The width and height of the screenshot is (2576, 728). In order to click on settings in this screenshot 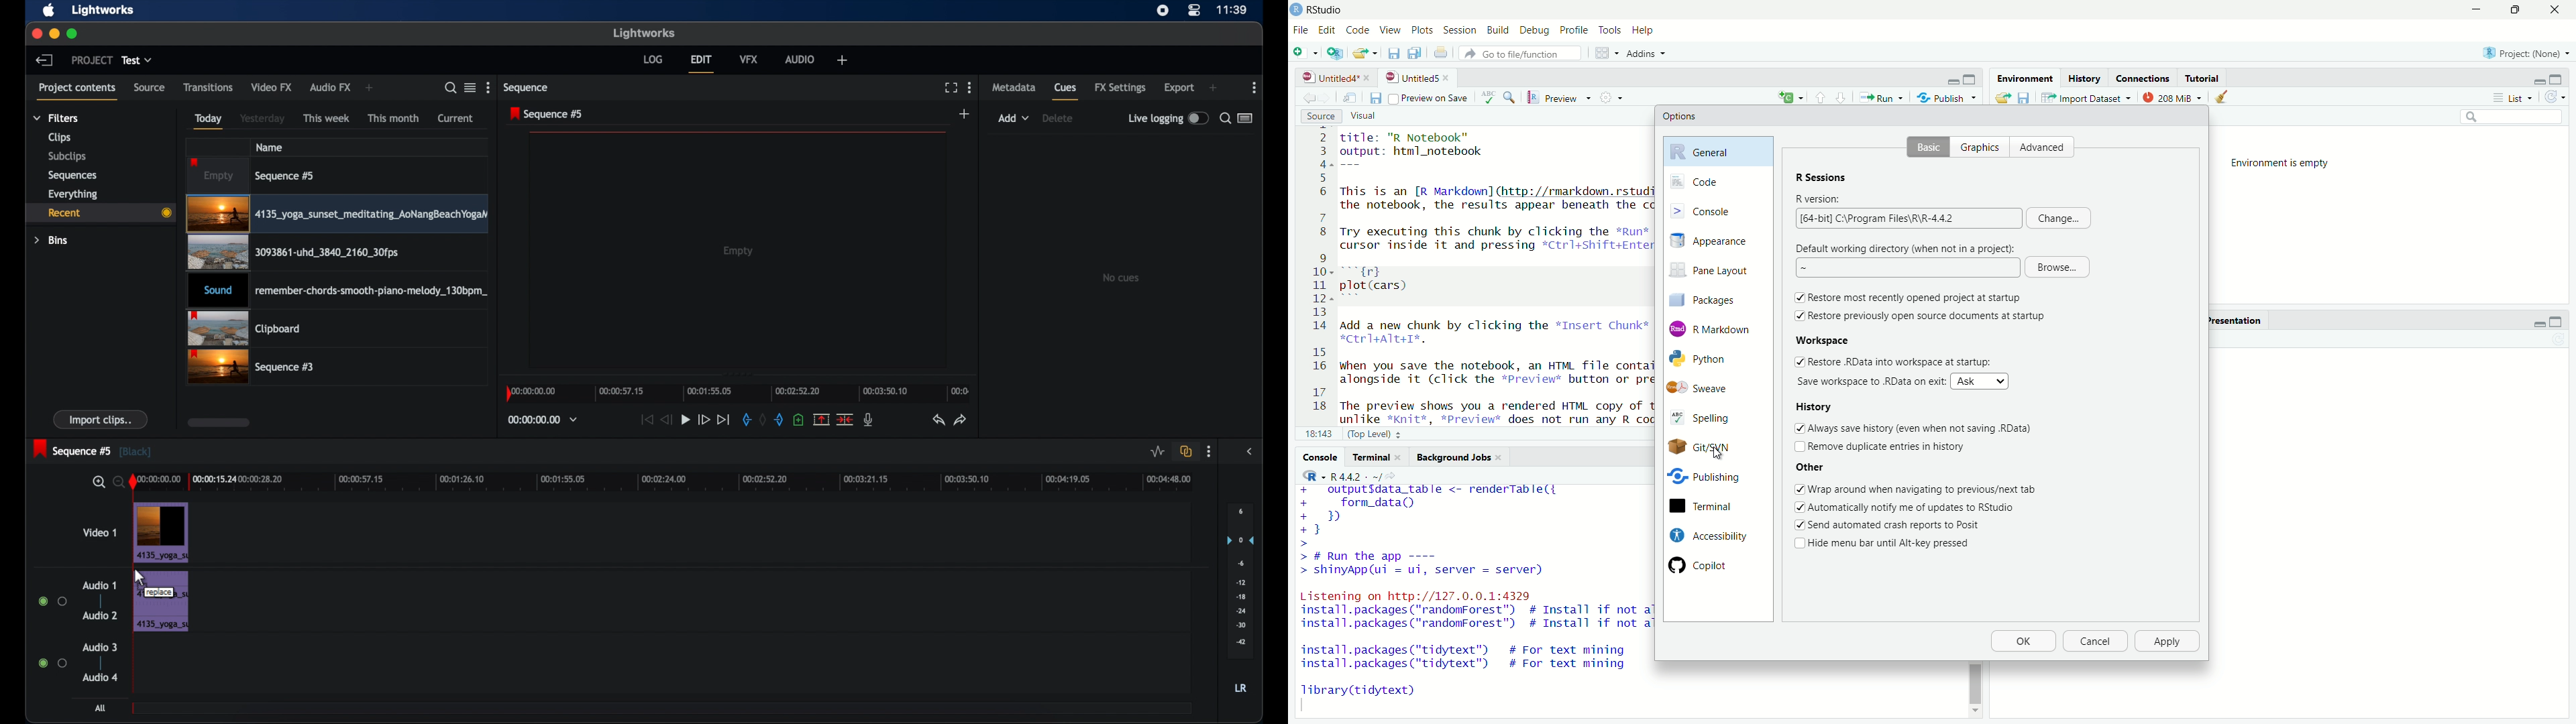, I will do `click(1614, 97)`.